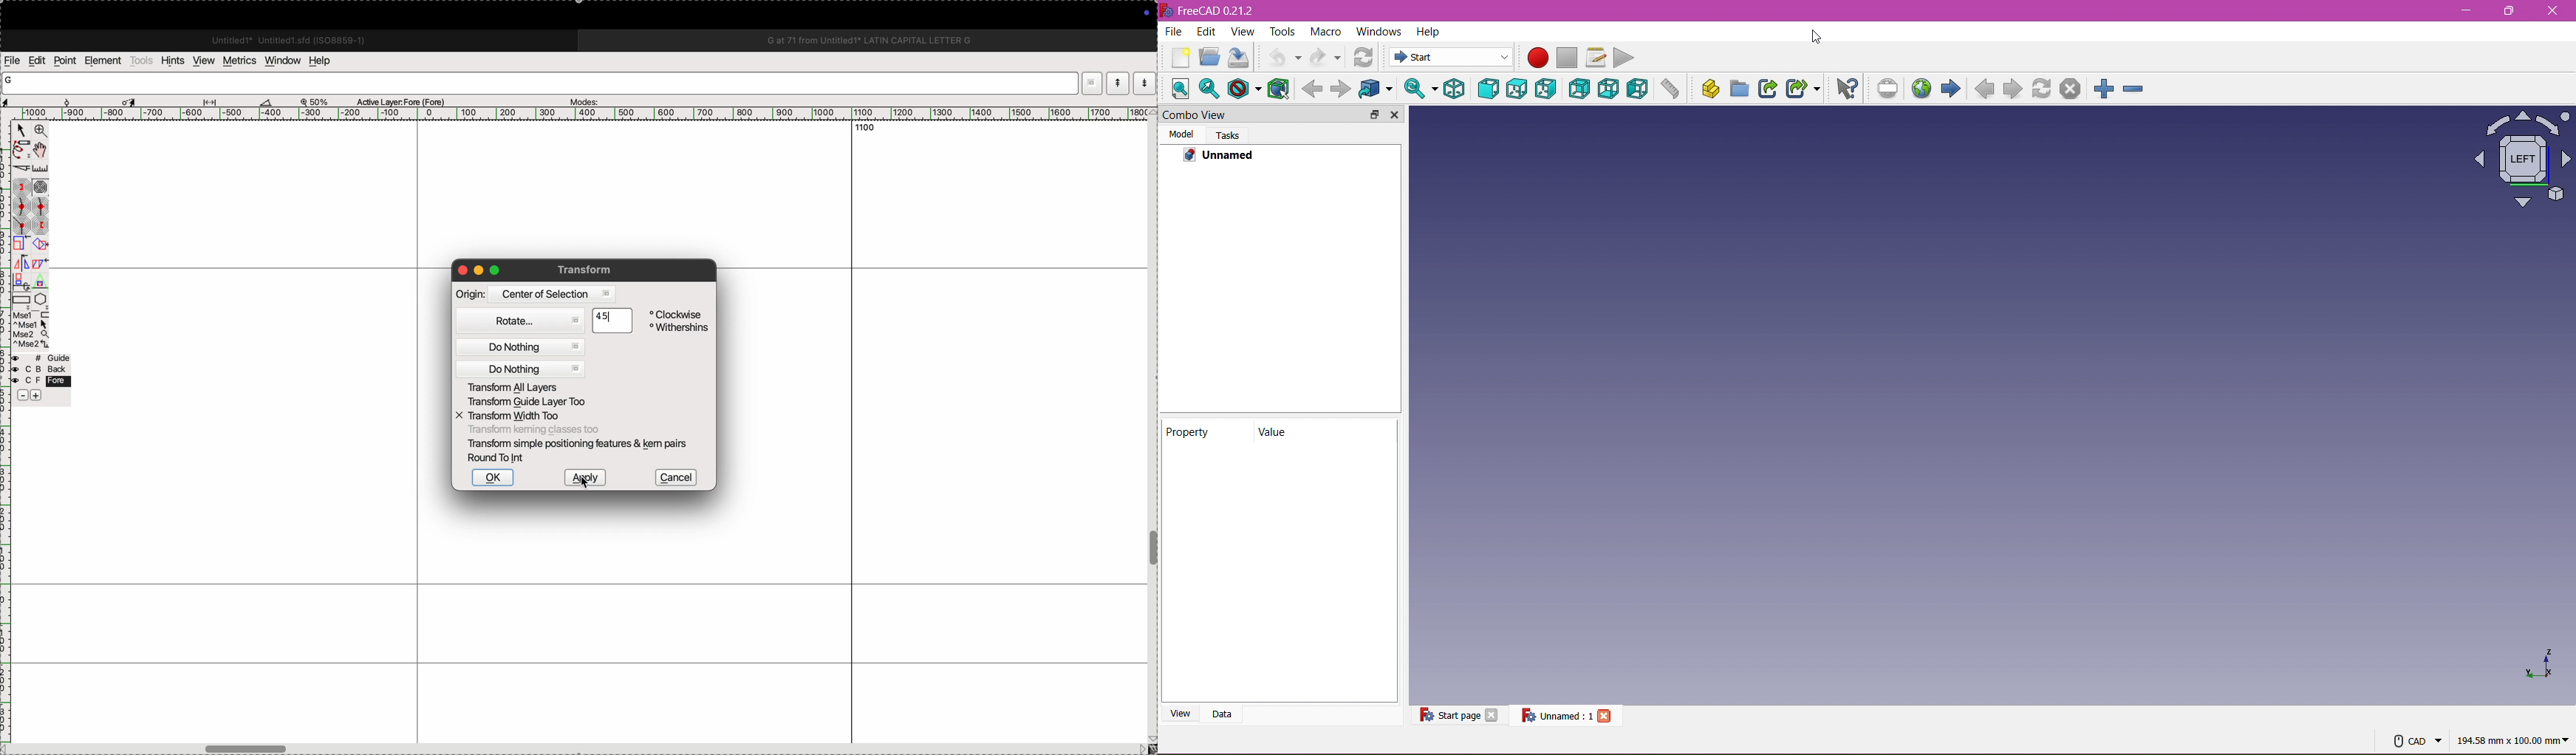 Image resolution: width=2576 pixels, height=756 pixels. I want to click on vertical scrollbar, so click(1150, 435).